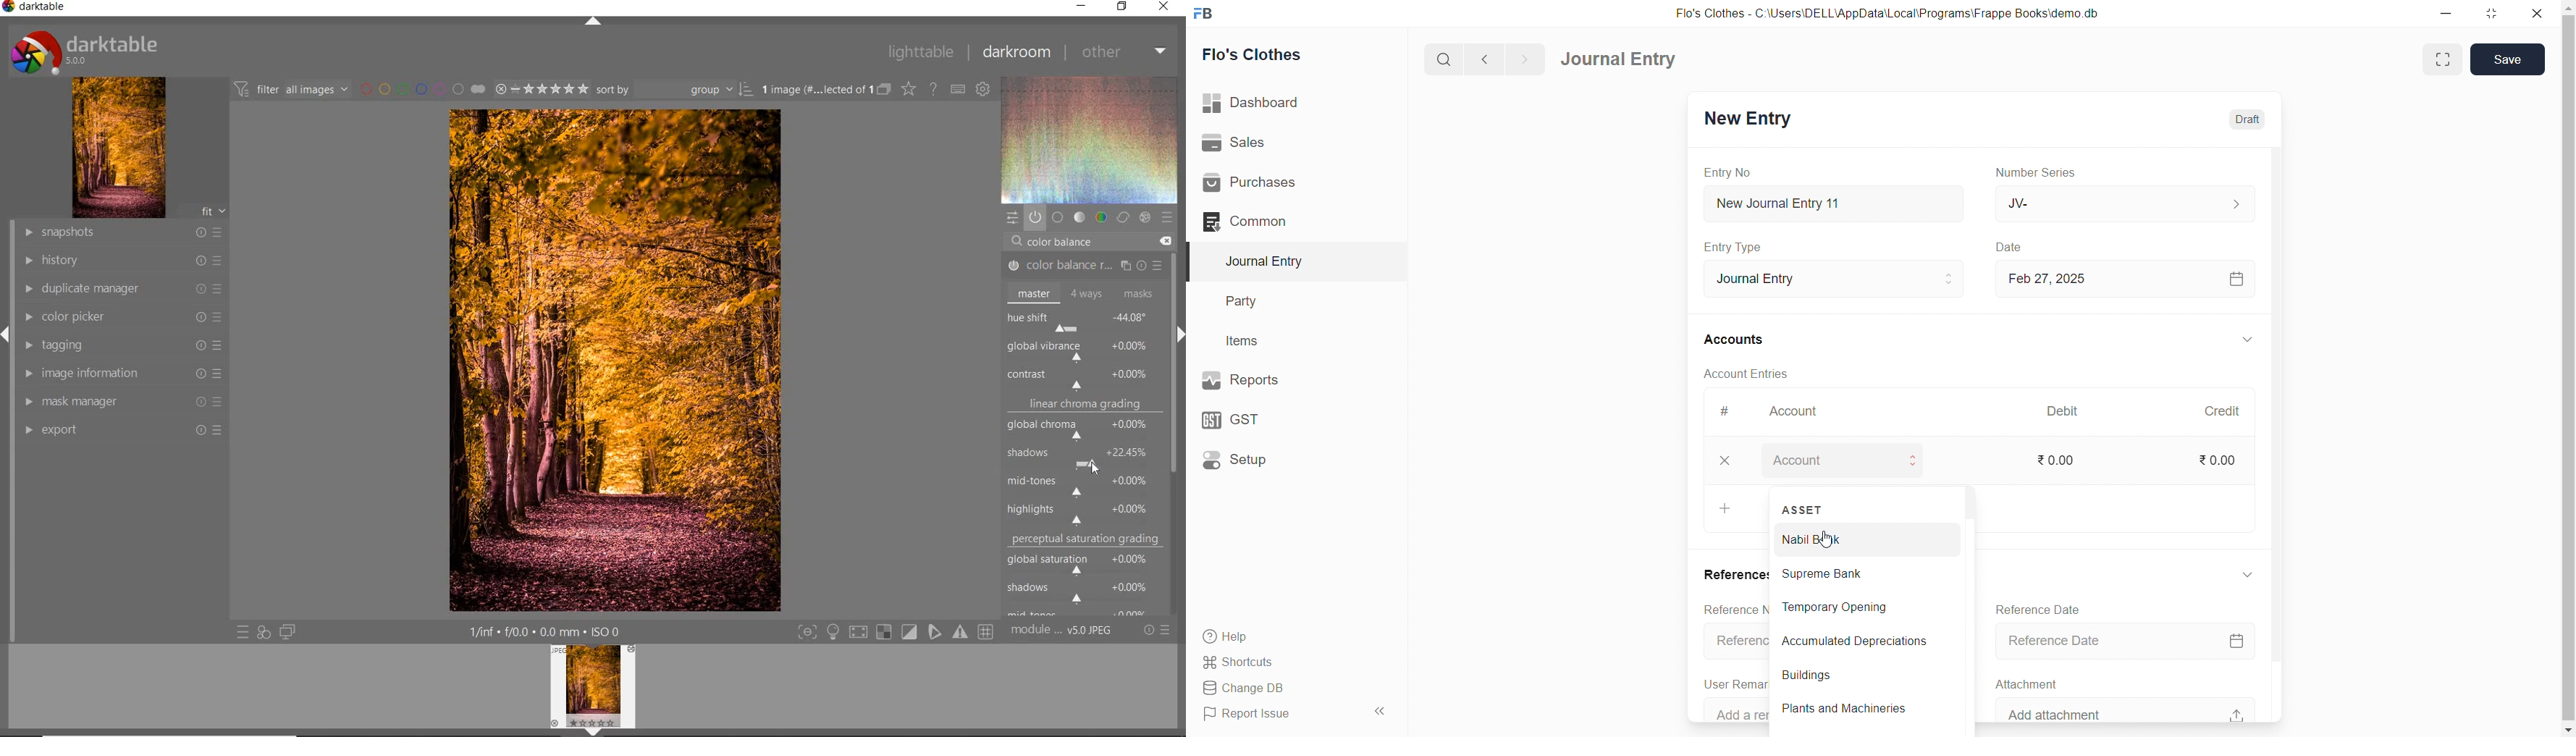 The image size is (2576, 756). I want to click on linear chroma grading, so click(1084, 407).